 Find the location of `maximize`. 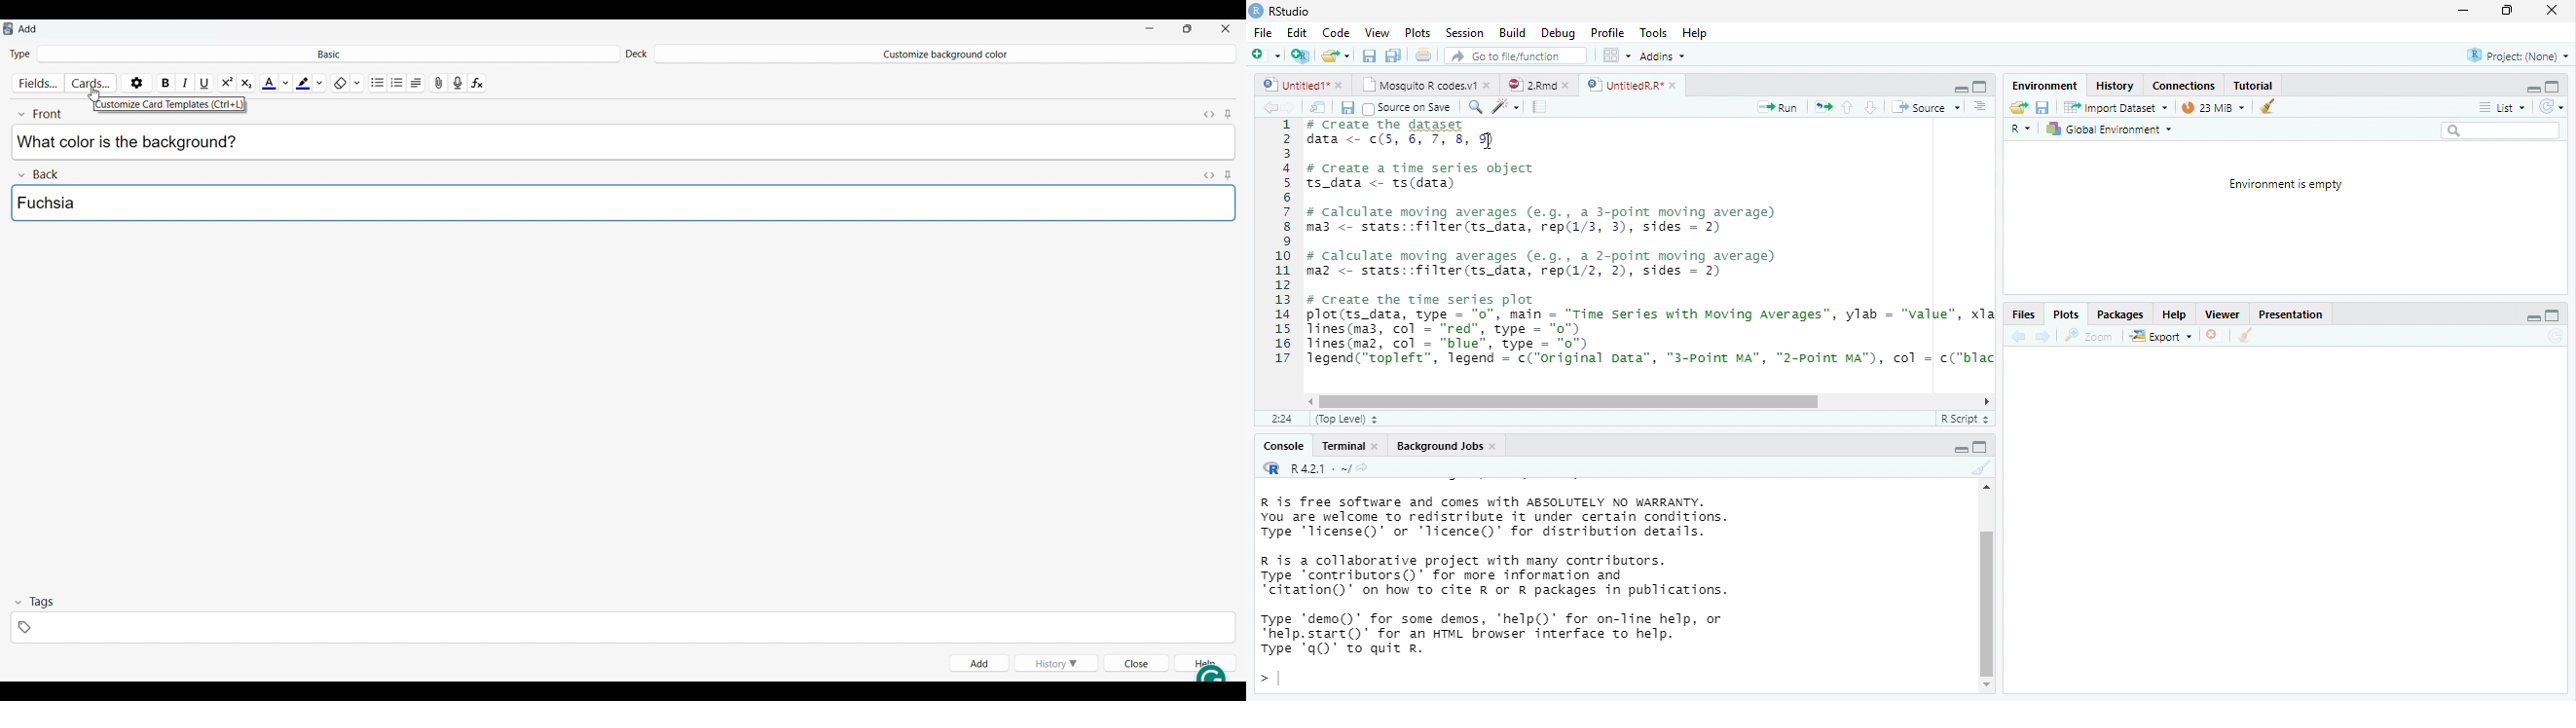

maximize is located at coordinates (2551, 316).